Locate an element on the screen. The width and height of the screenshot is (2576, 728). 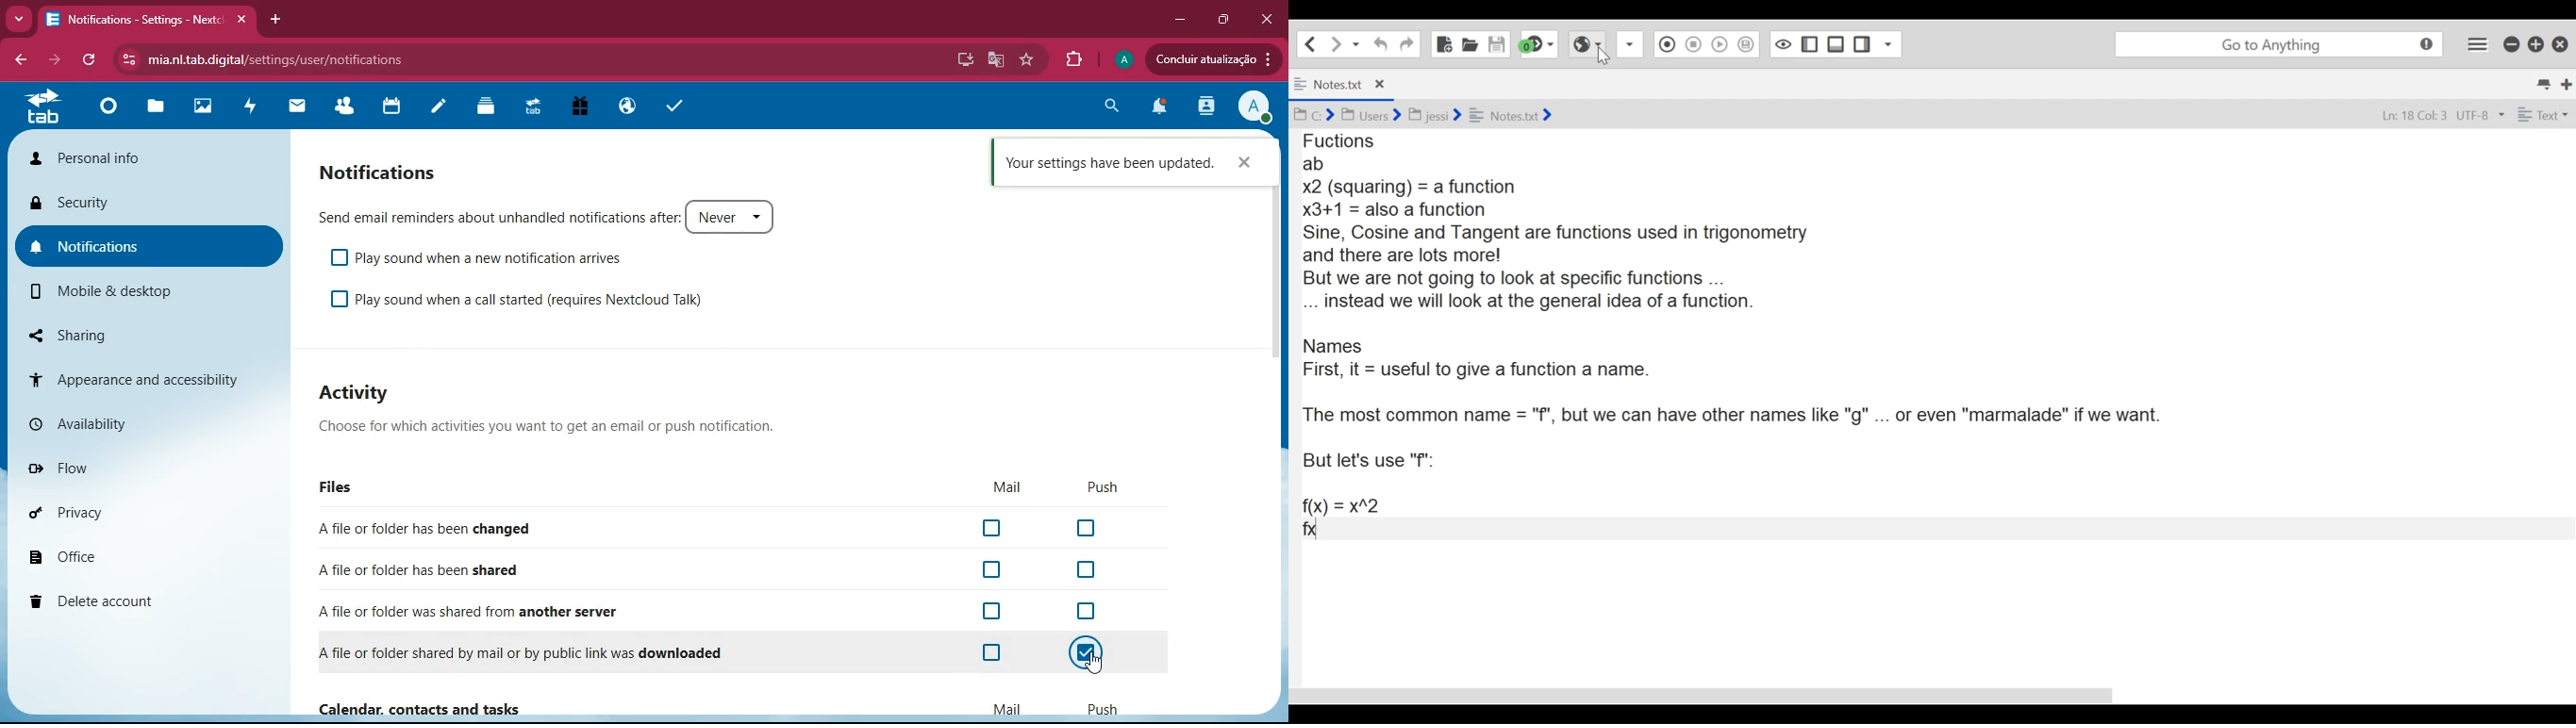
desktop is located at coordinates (965, 61).